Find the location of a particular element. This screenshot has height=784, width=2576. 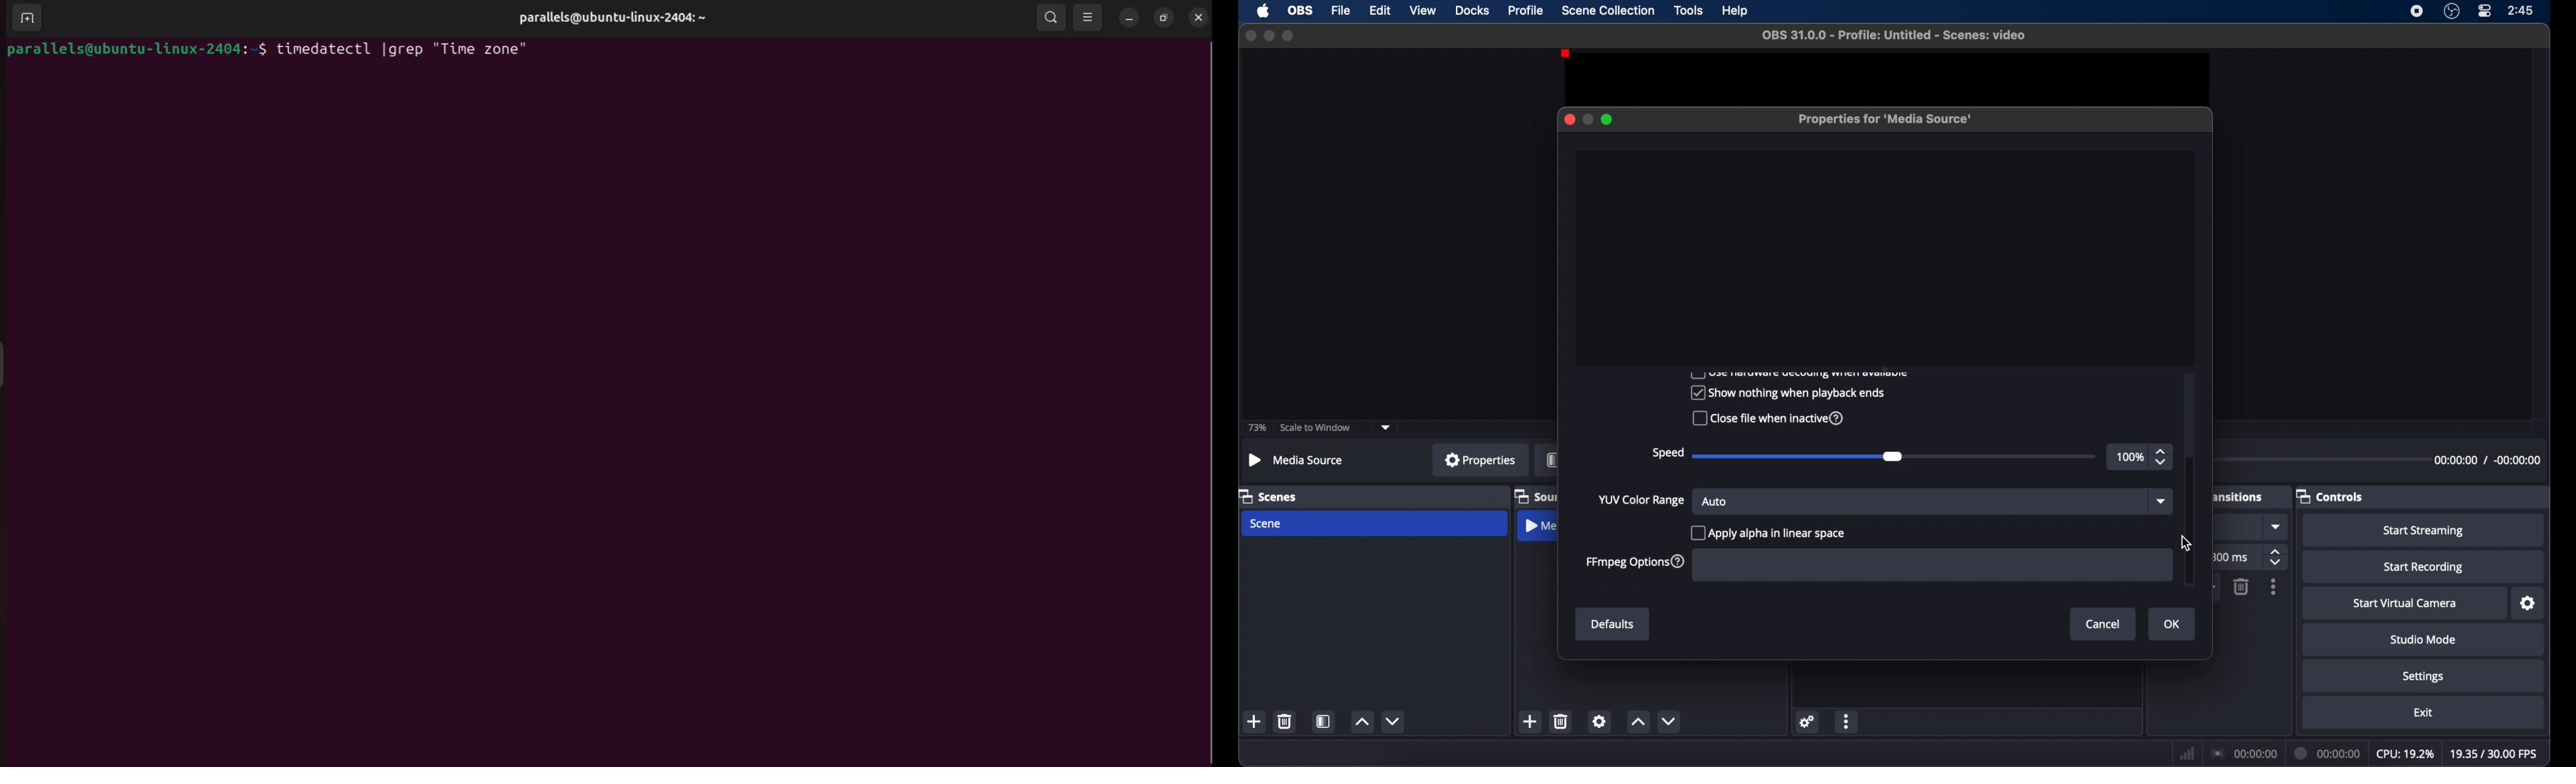

connection is located at coordinates (2244, 752).